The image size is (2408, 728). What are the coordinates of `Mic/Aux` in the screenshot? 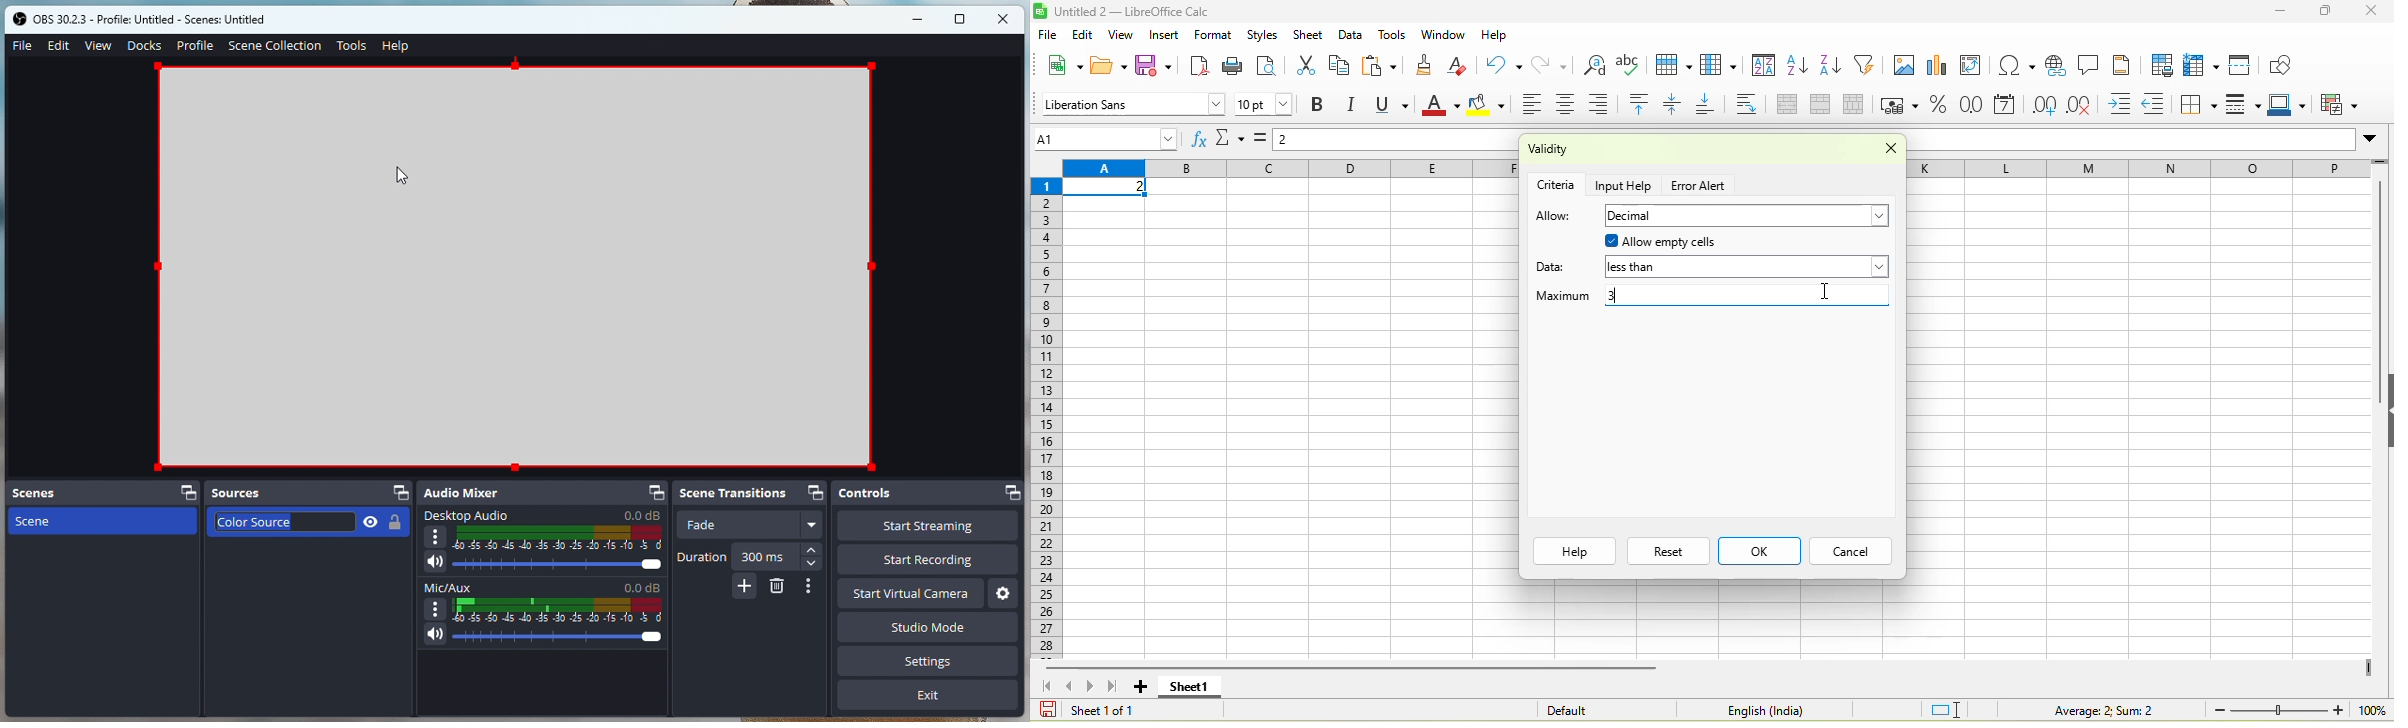 It's located at (542, 615).